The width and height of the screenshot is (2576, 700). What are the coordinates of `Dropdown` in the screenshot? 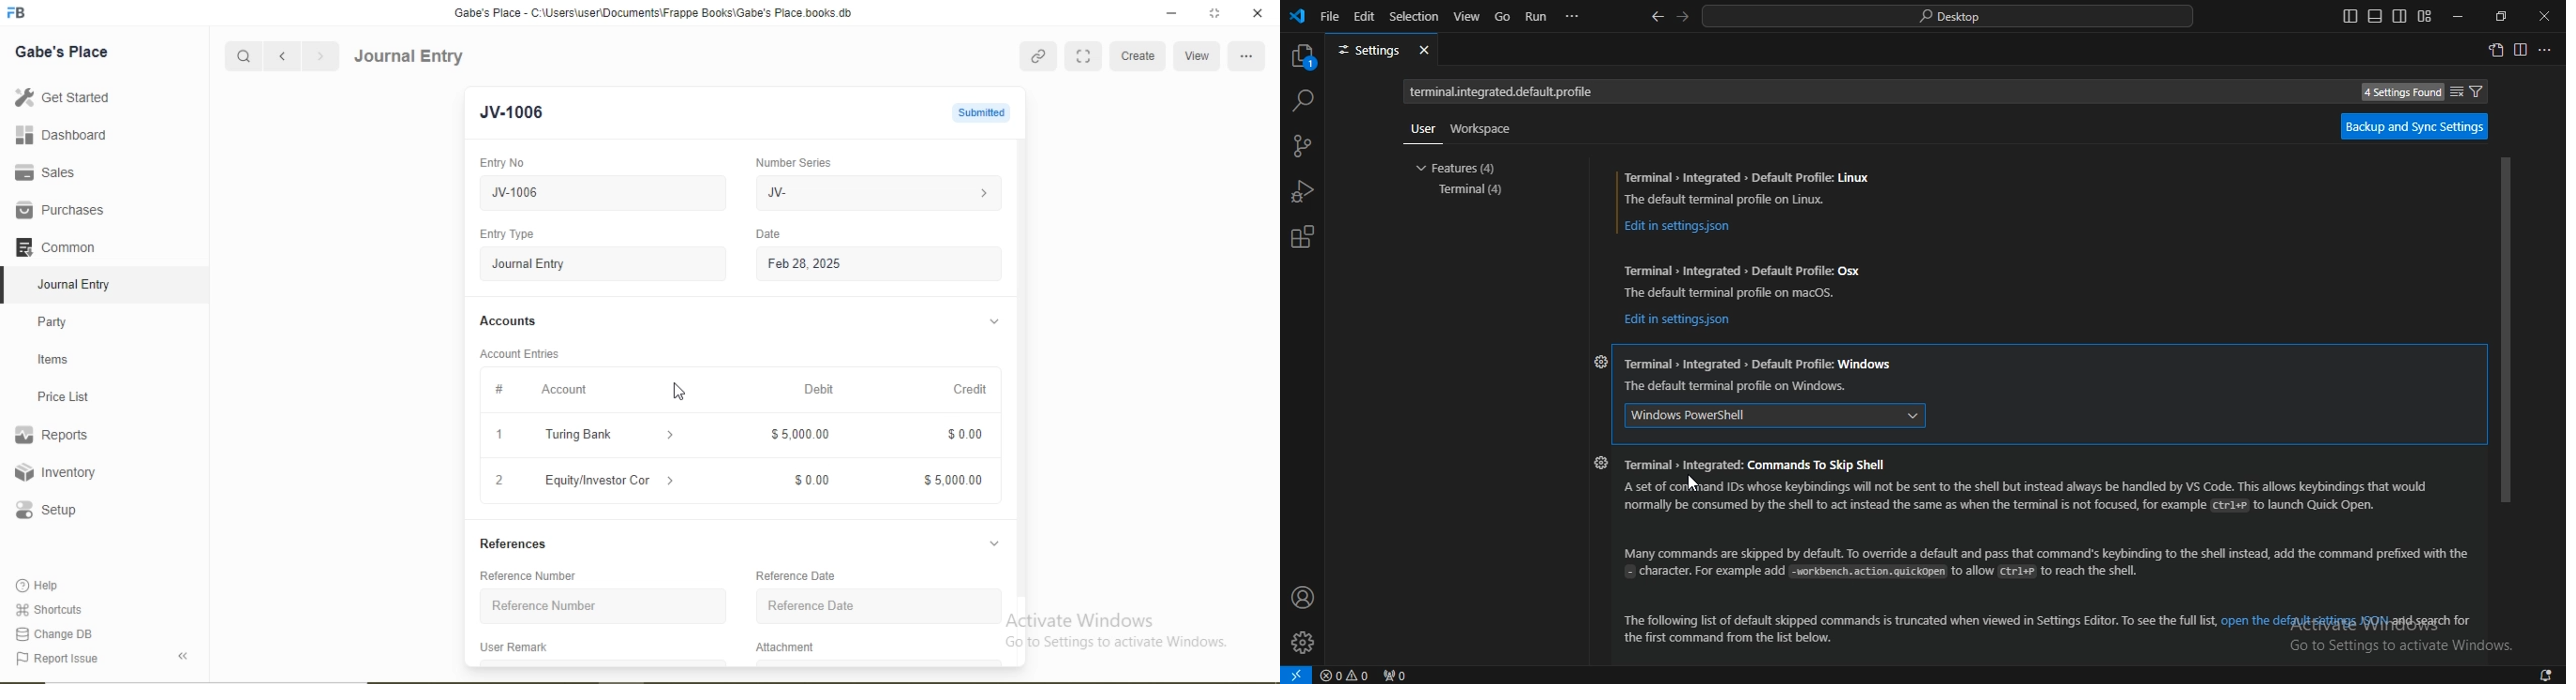 It's located at (672, 436).